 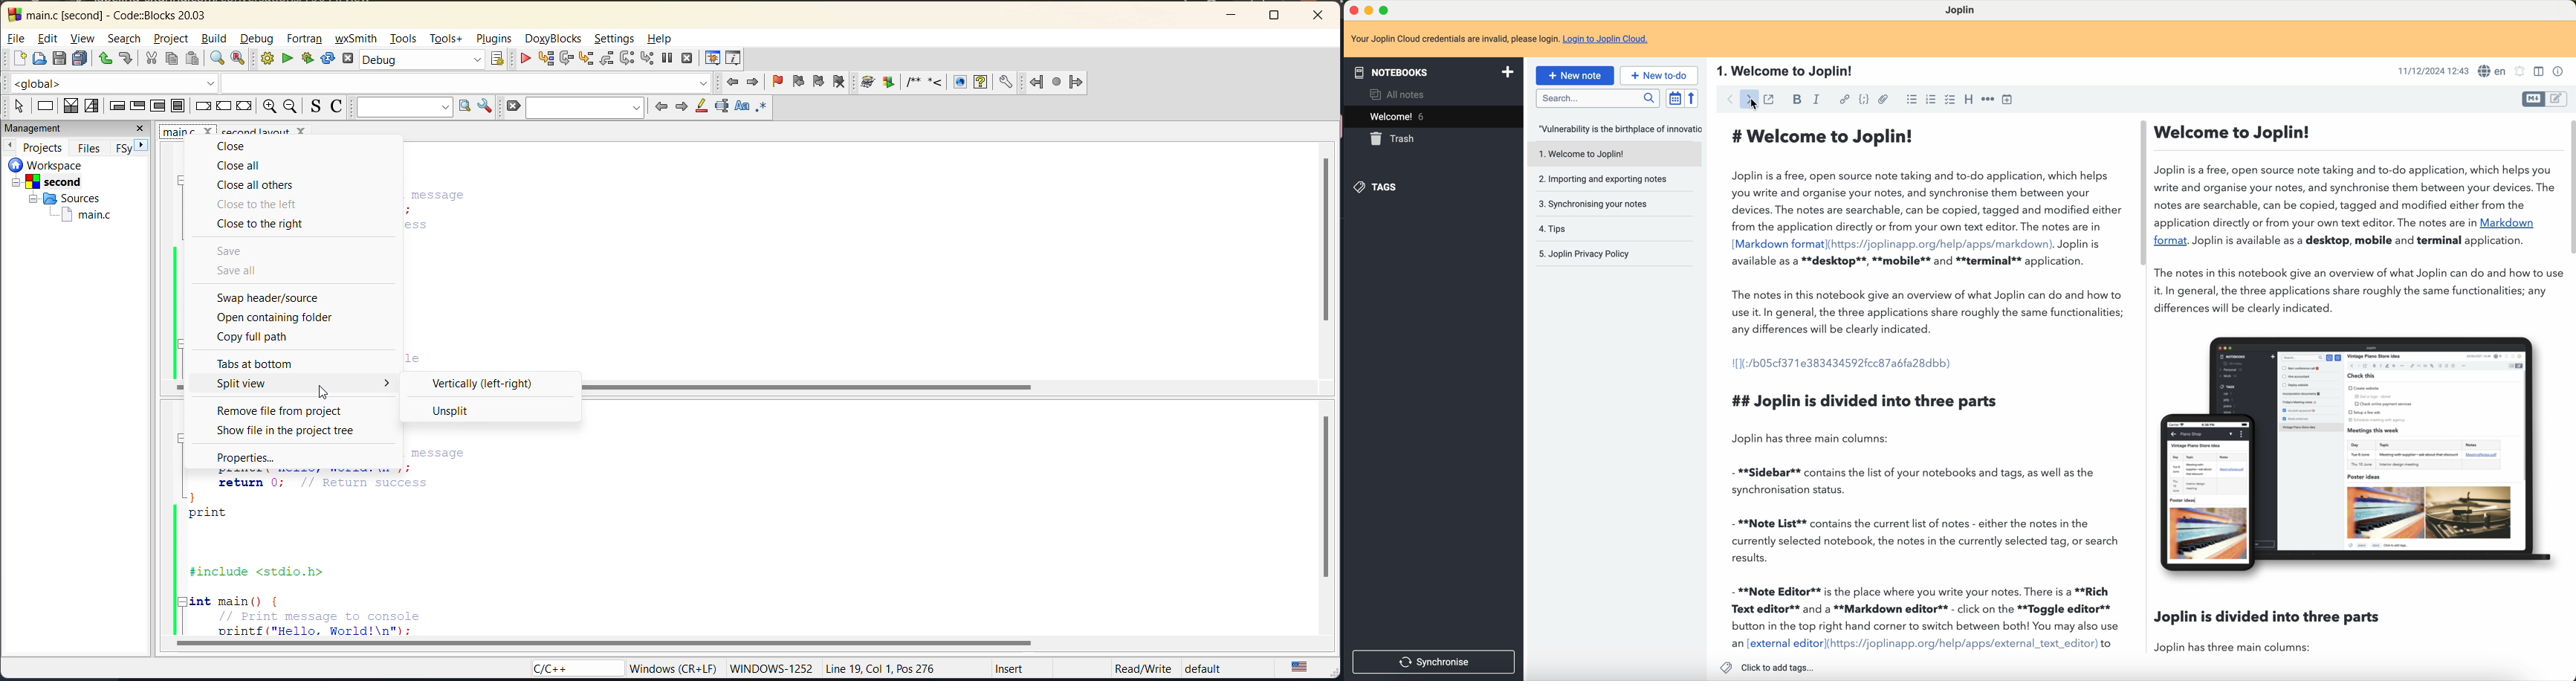 What do you see at coordinates (1924, 539) in the screenshot?
I see `- **Note List** contains the current list of notes - either the notes in the
currently selected notebook, the notes in the currently selected tag, or search
results.` at bounding box center [1924, 539].